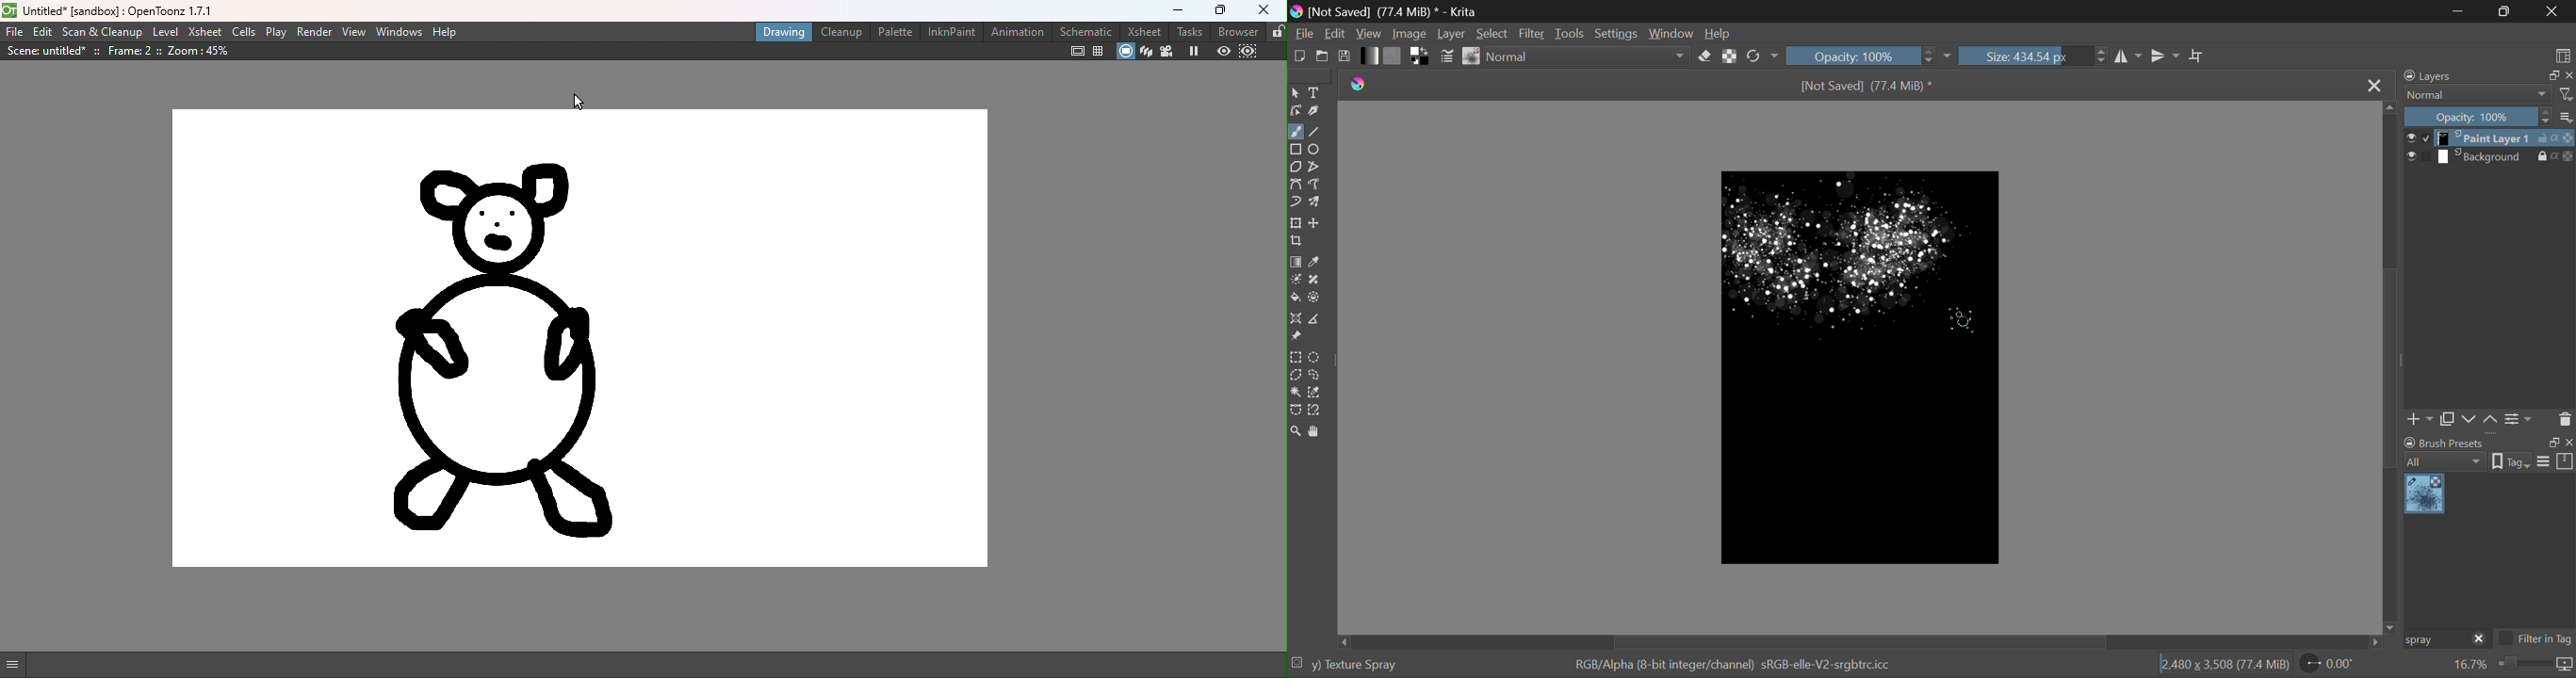  What do you see at coordinates (1168, 50) in the screenshot?
I see `Camera view` at bounding box center [1168, 50].